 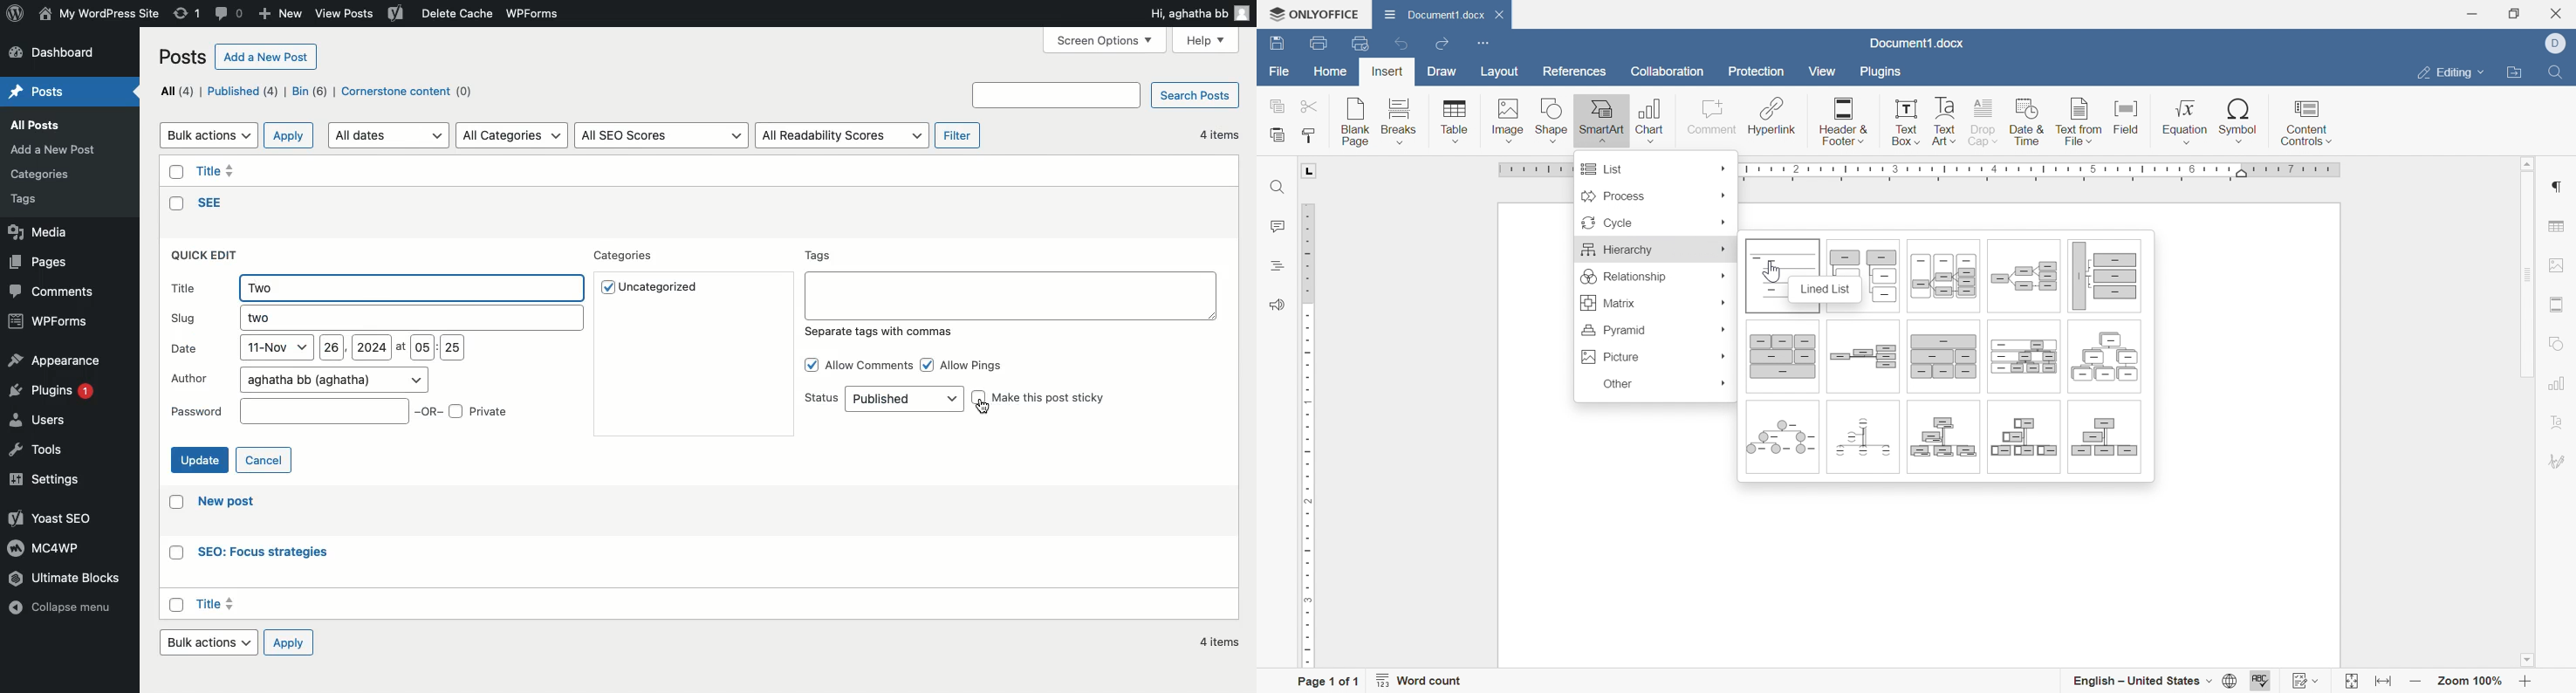 I want to click on Make this post sticky, so click(x=1040, y=397).